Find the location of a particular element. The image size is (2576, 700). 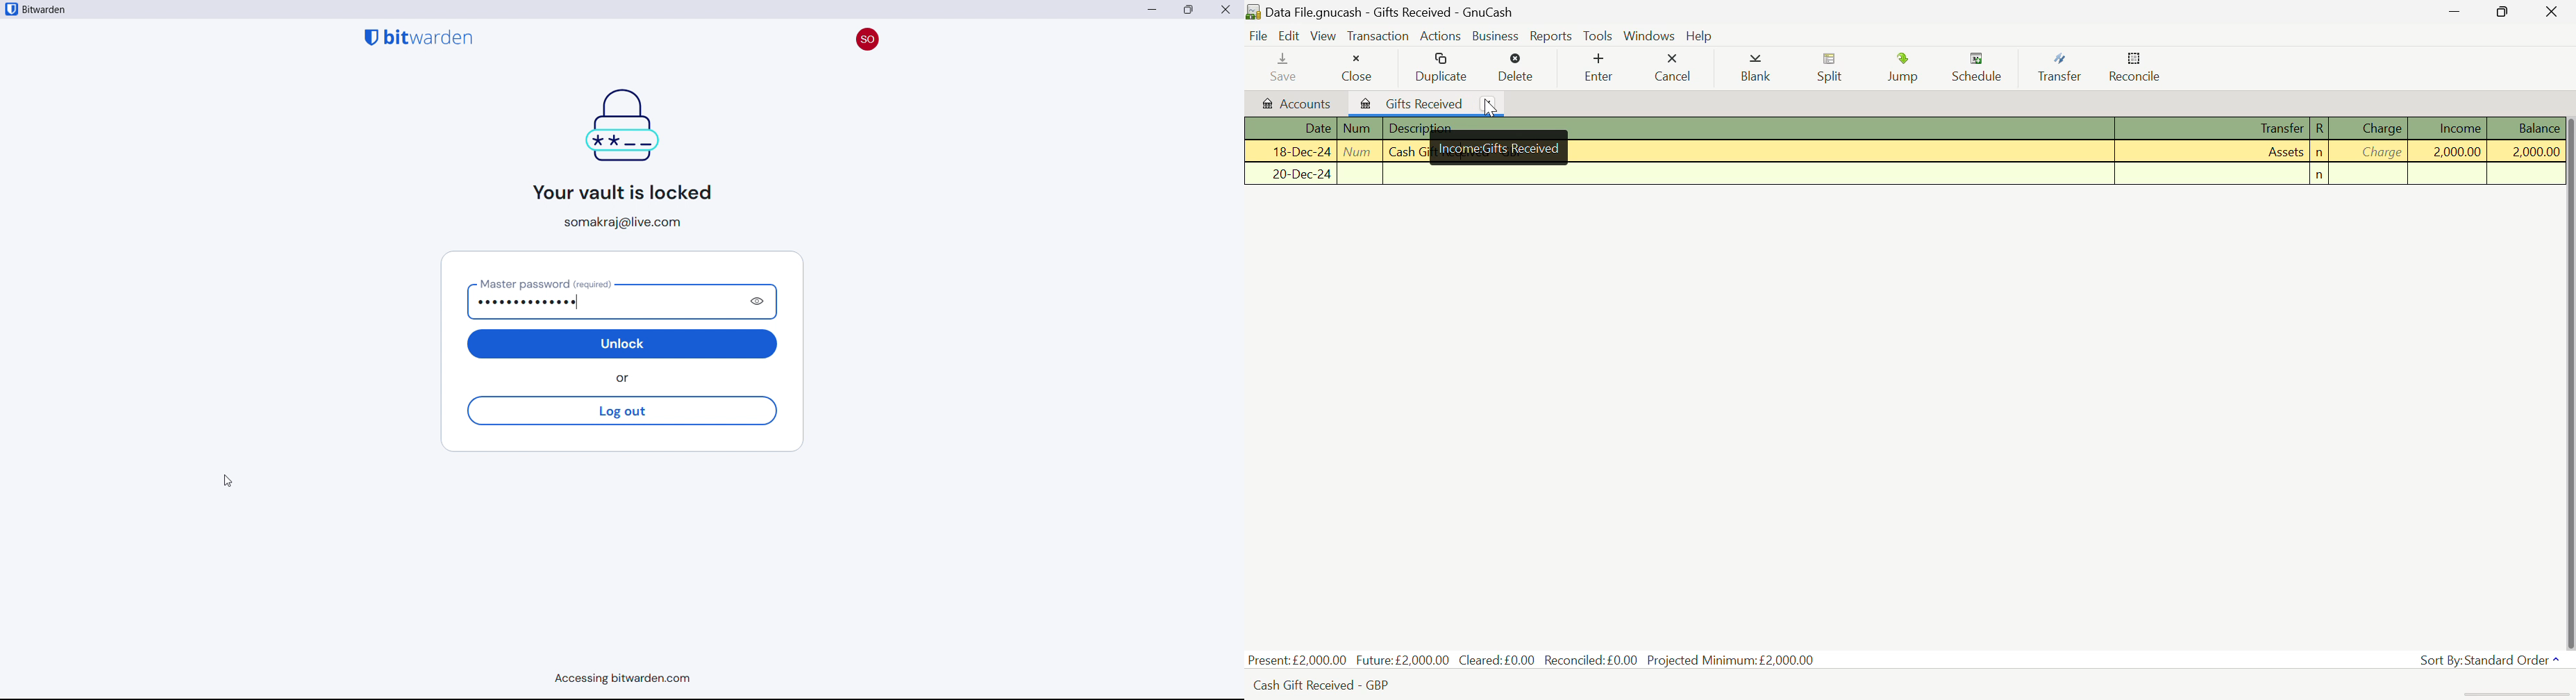

File is located at coordinates (1257, 35).